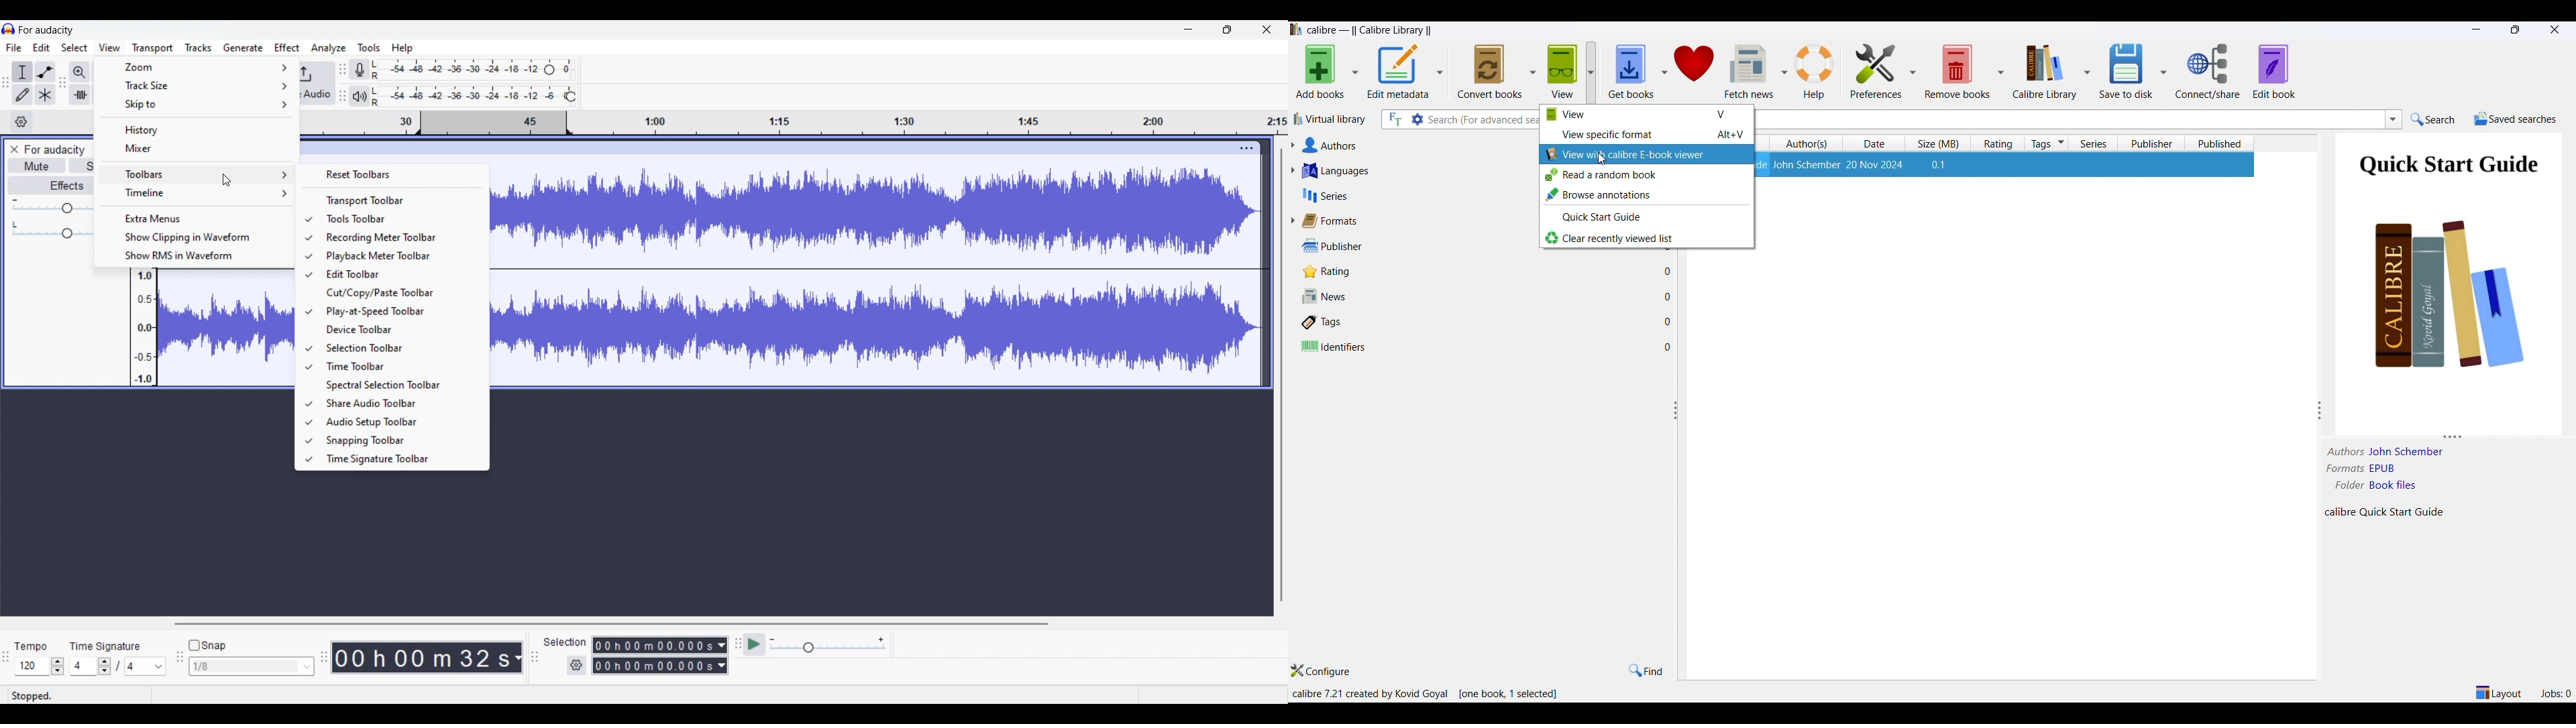 The width and height of the screenshot is (2576, 728). Describe the element at coordinates (2151, 142) in the screenshot. I see `publisher` at that location.